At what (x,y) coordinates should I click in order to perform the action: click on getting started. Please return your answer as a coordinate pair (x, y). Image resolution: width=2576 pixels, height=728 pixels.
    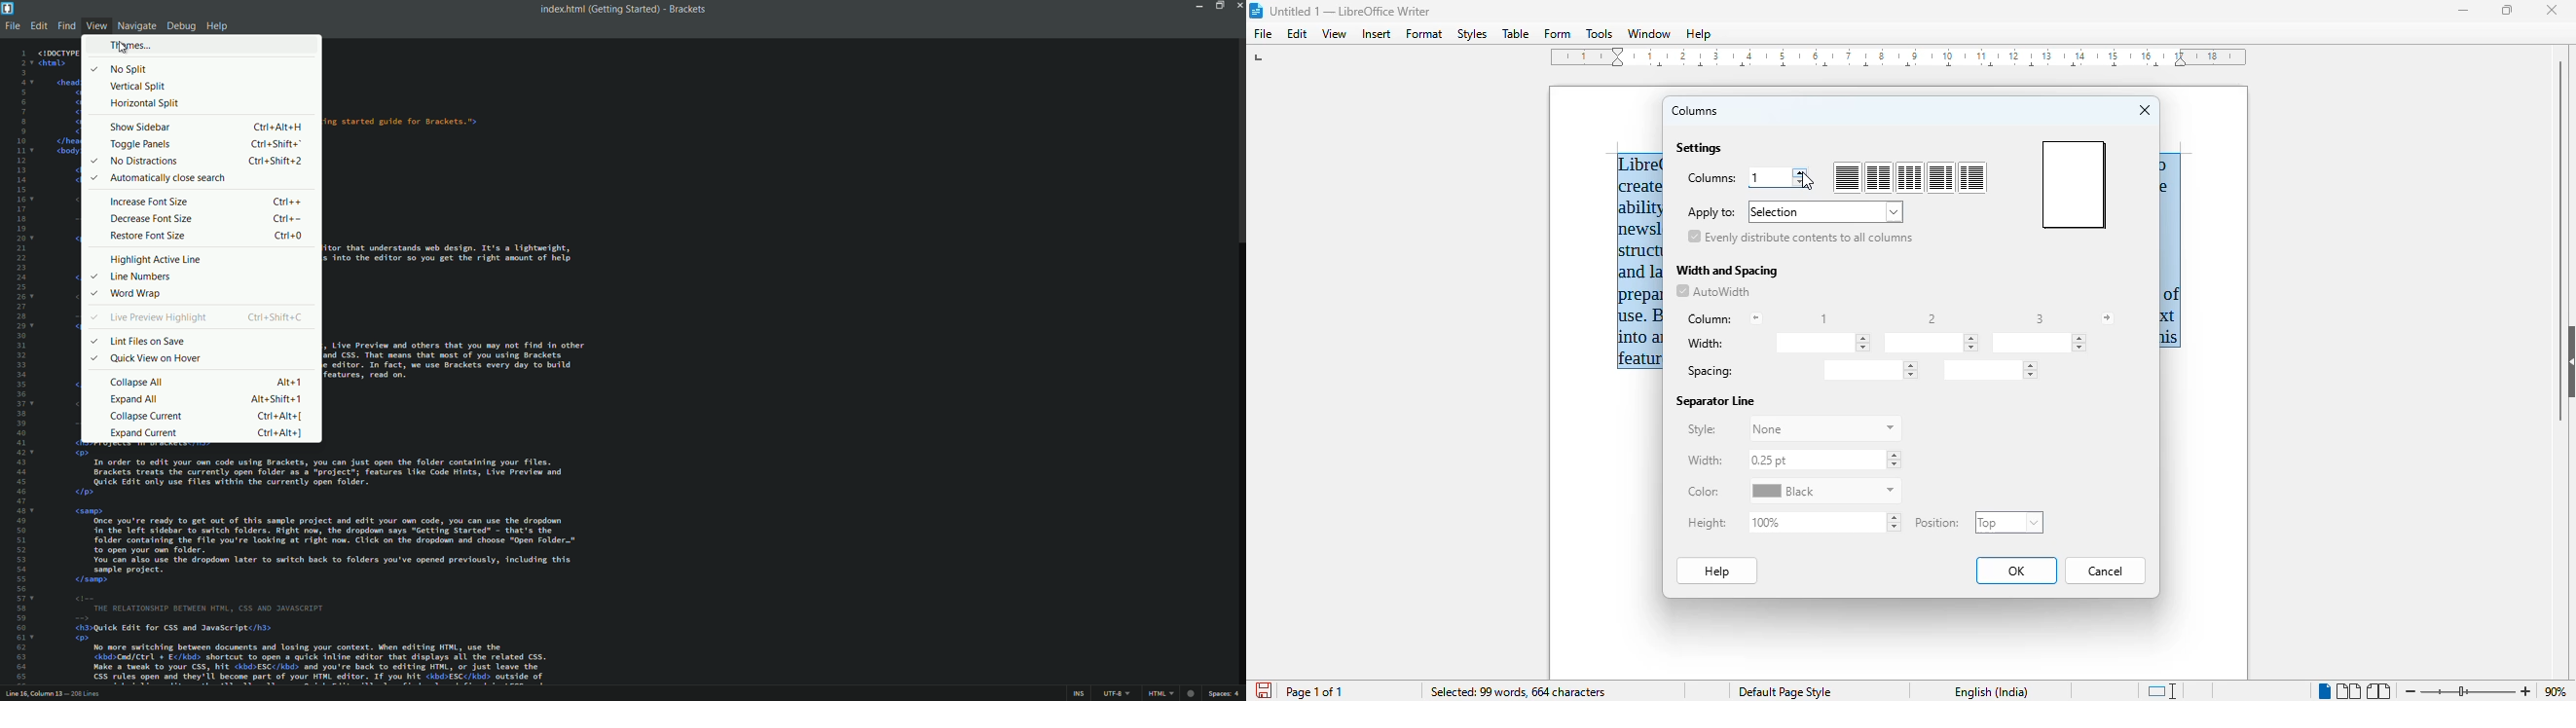
    Looking at the image, I should click on (624, 10).